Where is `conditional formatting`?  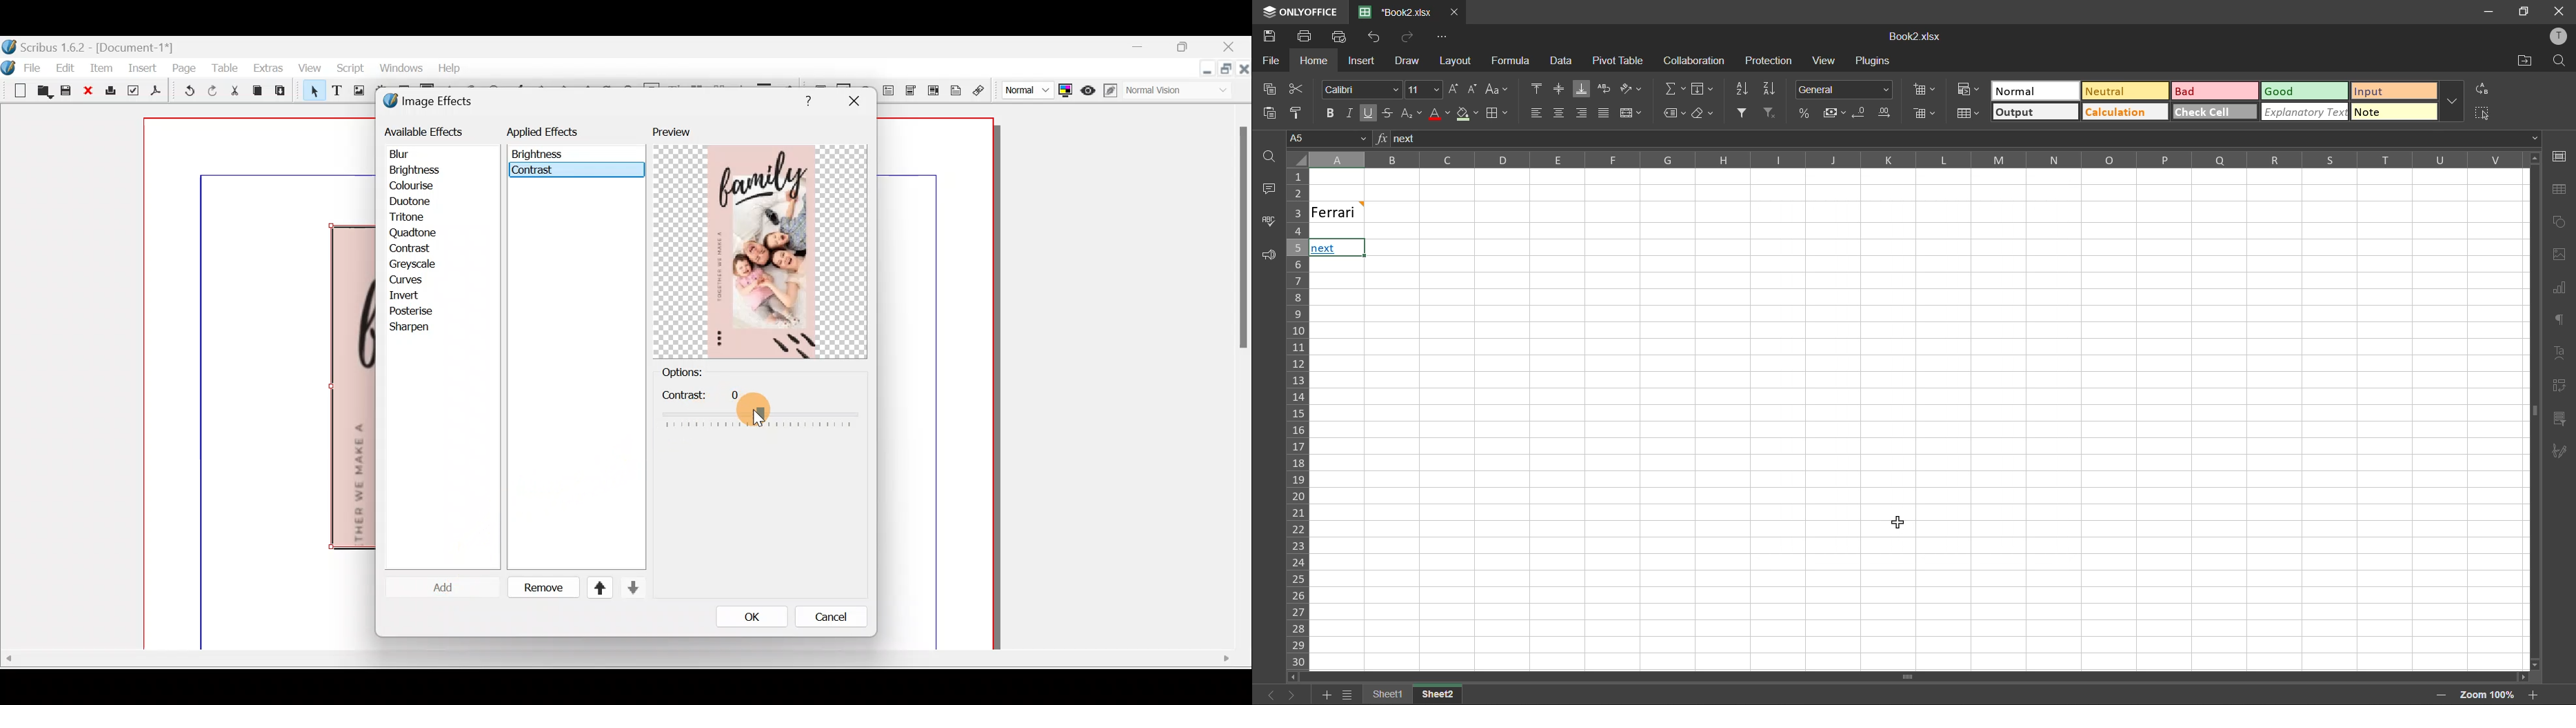 conditional formatting is located at coordinates (1966, 90).